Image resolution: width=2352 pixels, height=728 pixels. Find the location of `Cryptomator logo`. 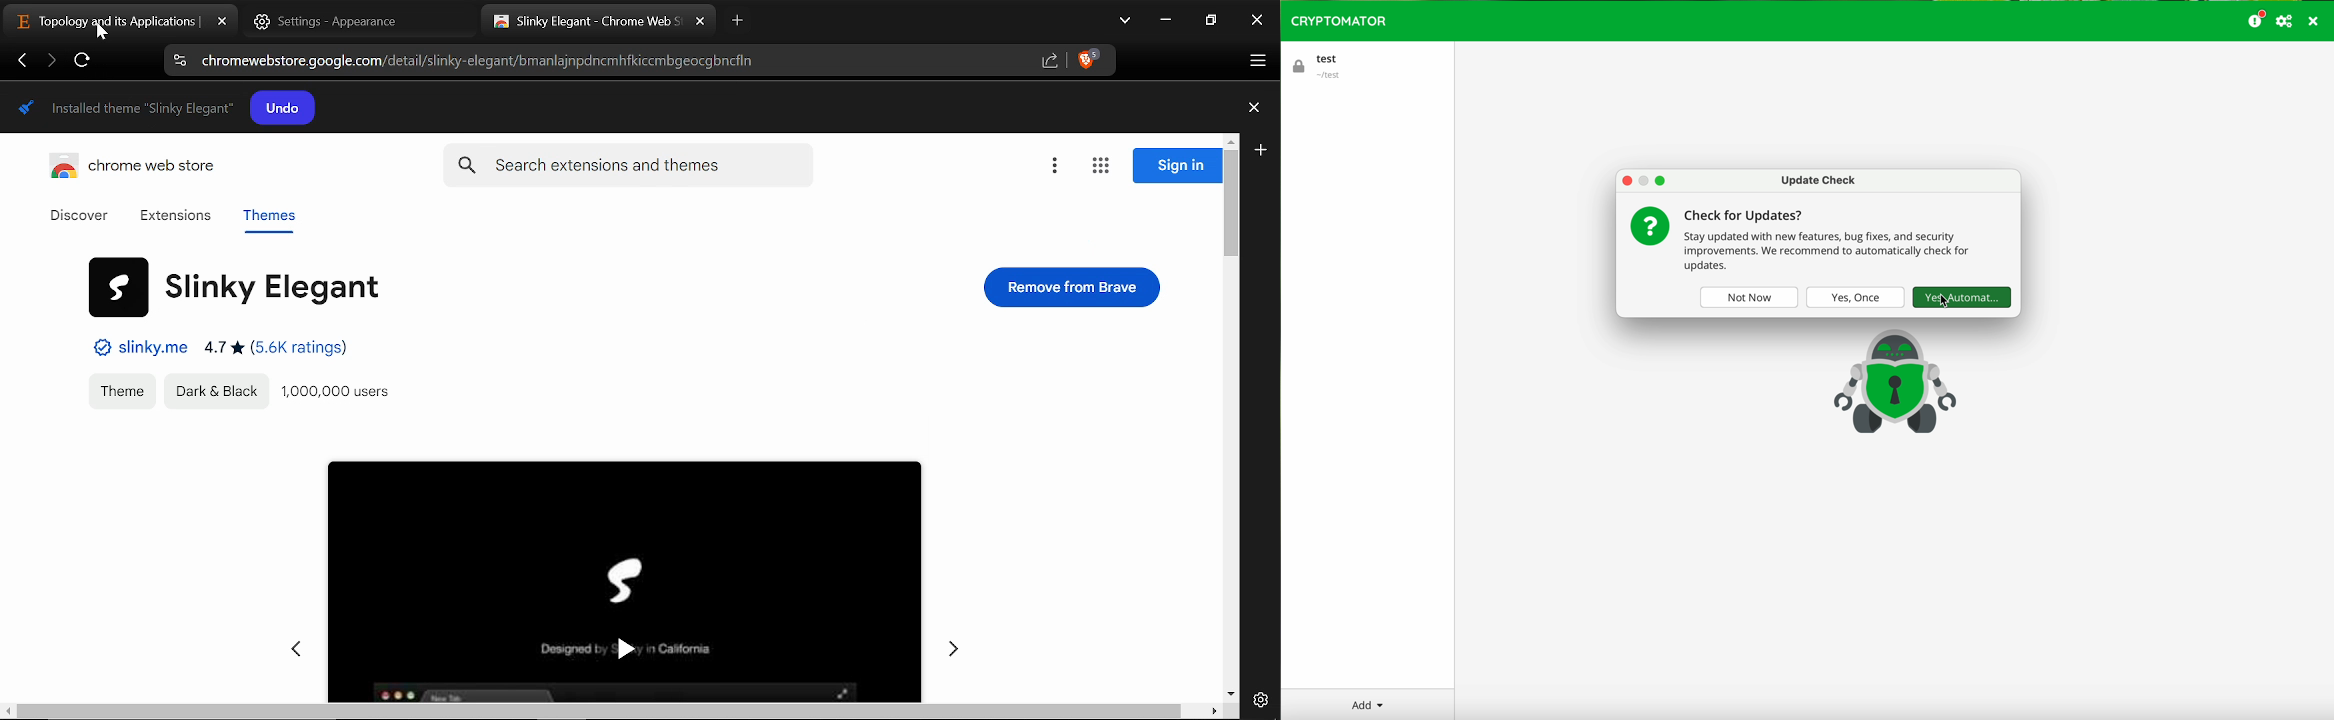

Cryptomator logo is located at coordinates (1893, 381).